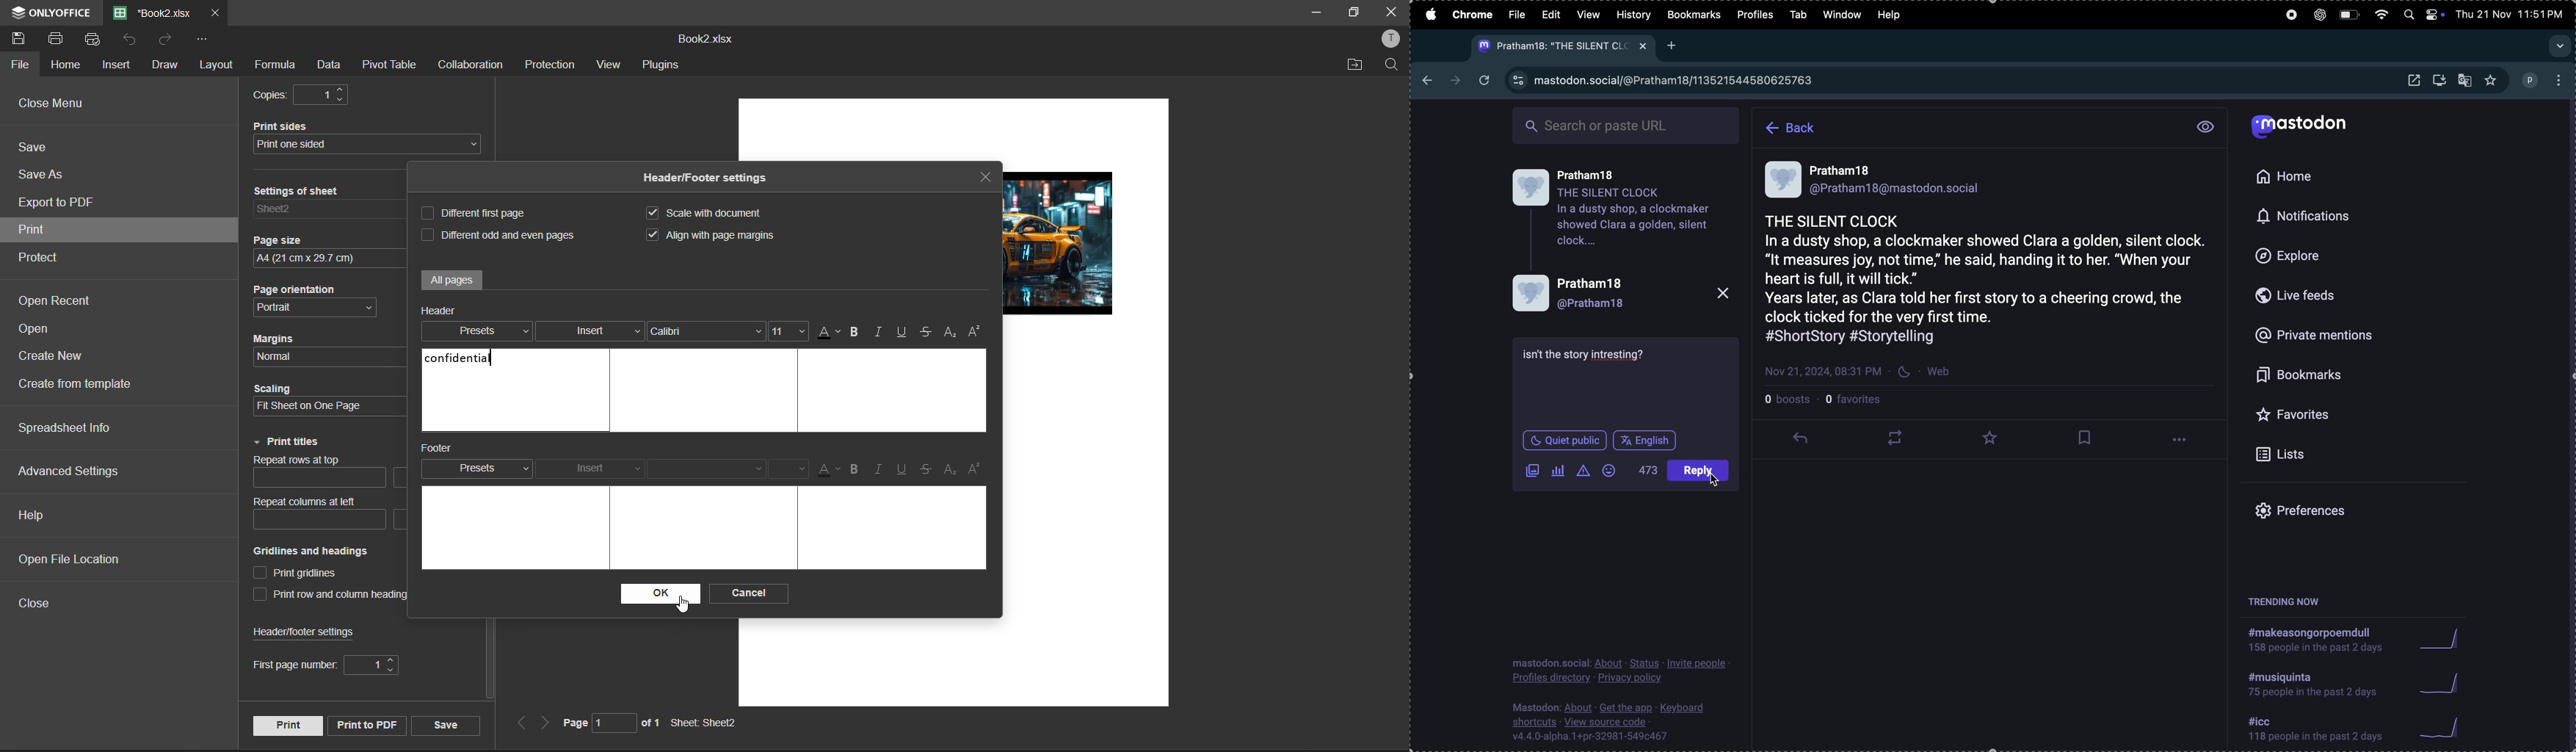 The image size is (2576, 756). Describe the element at coordinates (2435, 14) in the screenshot. I see `apple widgets` at that location.